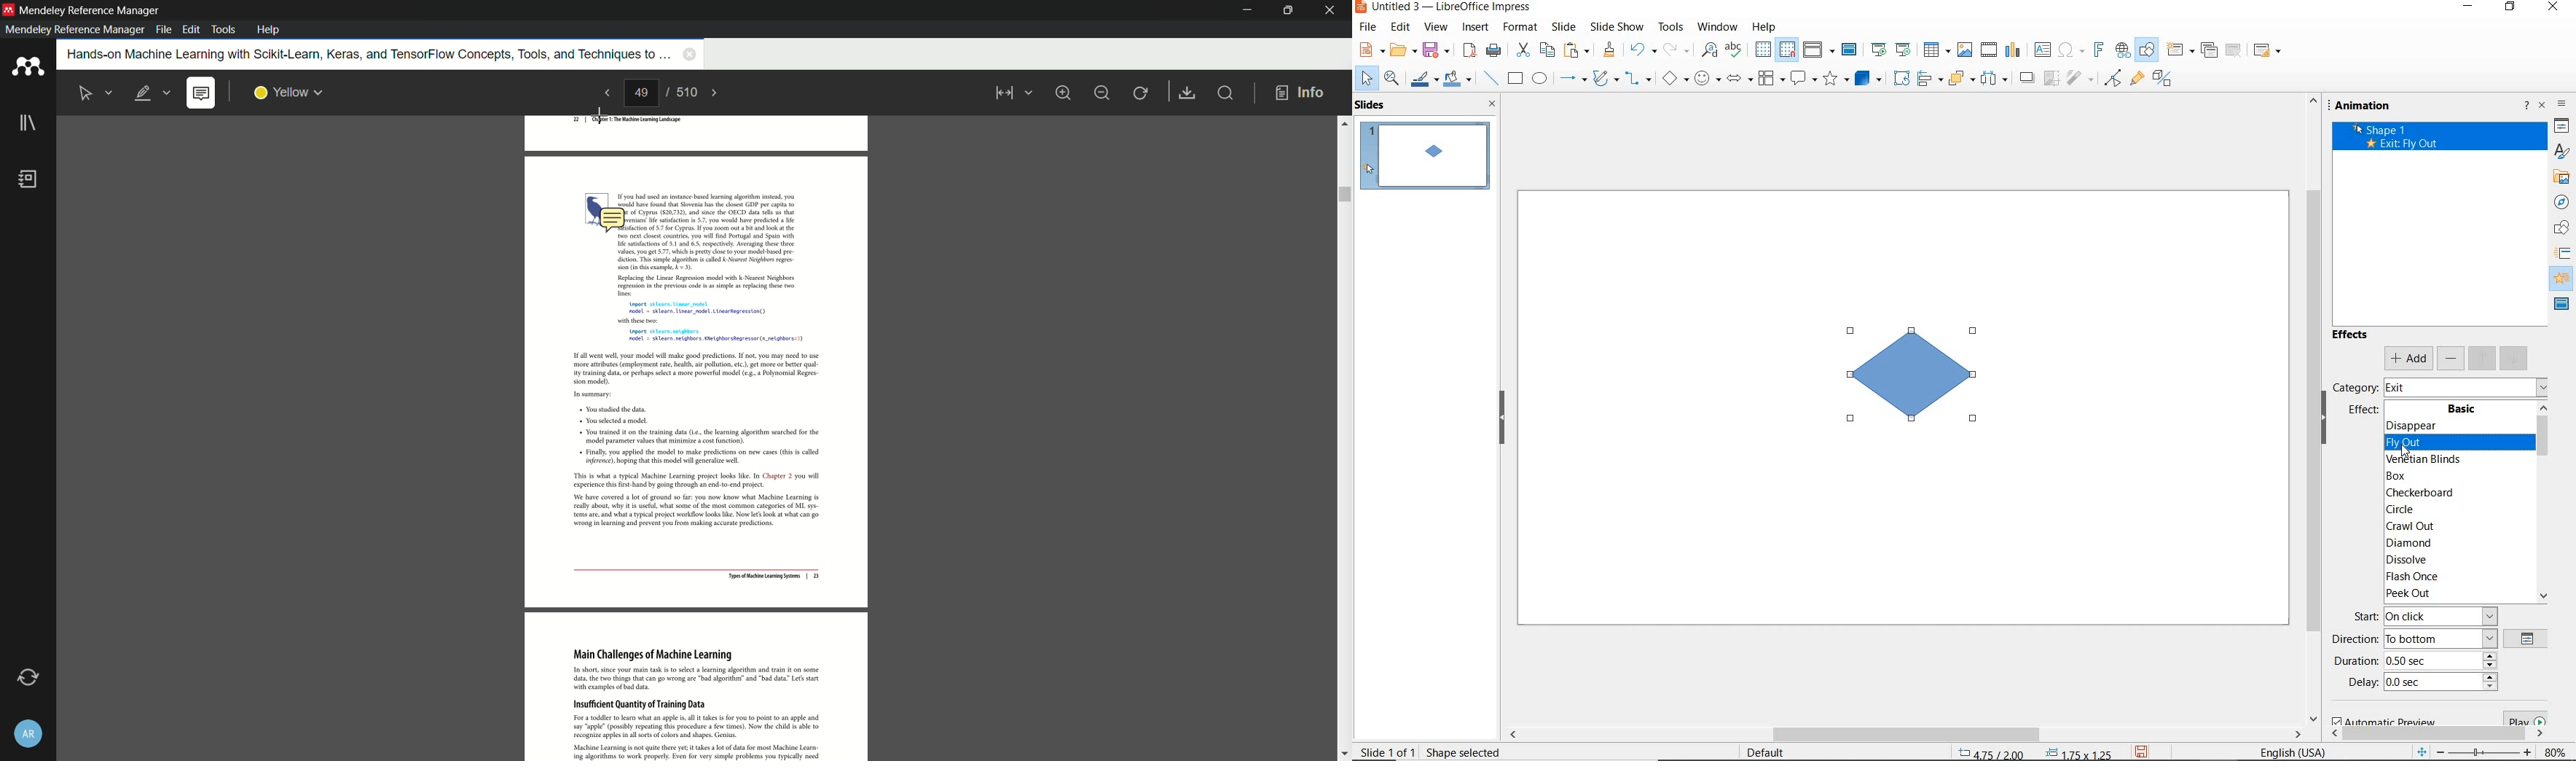  Describe the element at coordinates (1491, 77) in the screenshot. I see `insert line` at that location.